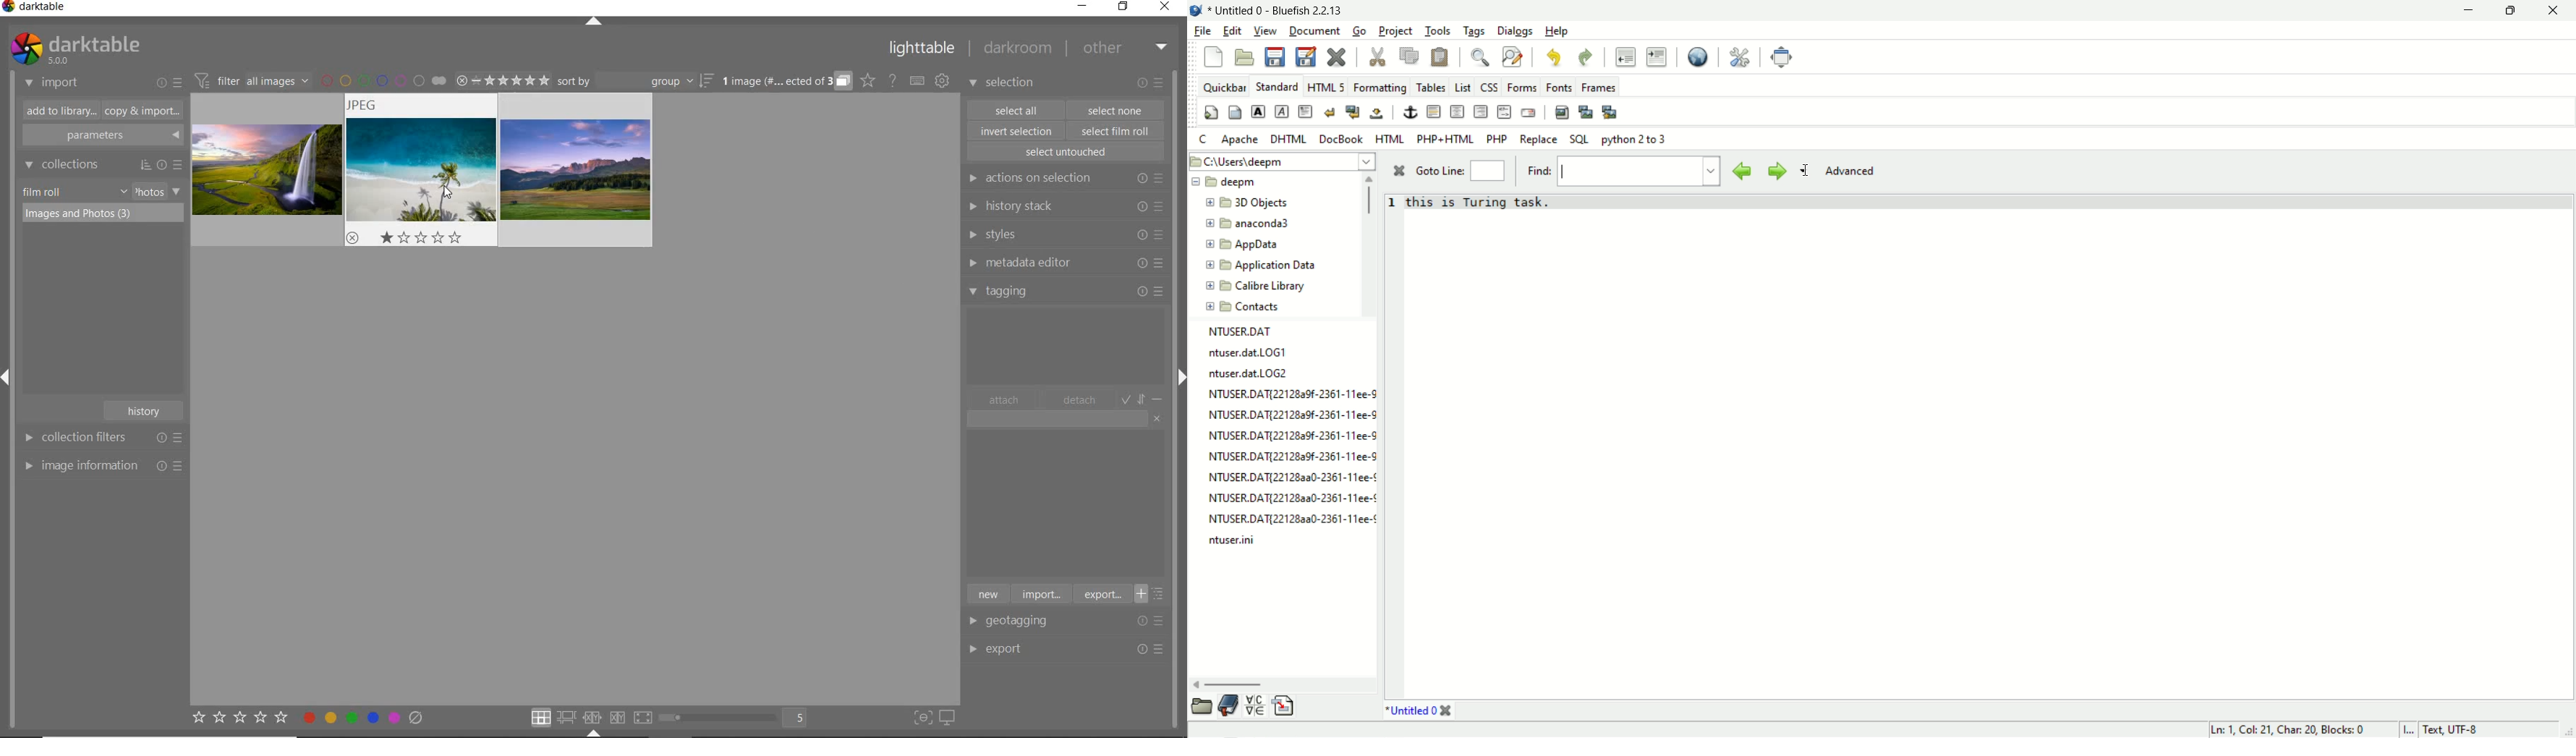 The width and height of the screenshot is (2576, 756). What do you see at coordinates (893, 80) in the screenshot?
I see `help online` at bounding box center [893, 80].